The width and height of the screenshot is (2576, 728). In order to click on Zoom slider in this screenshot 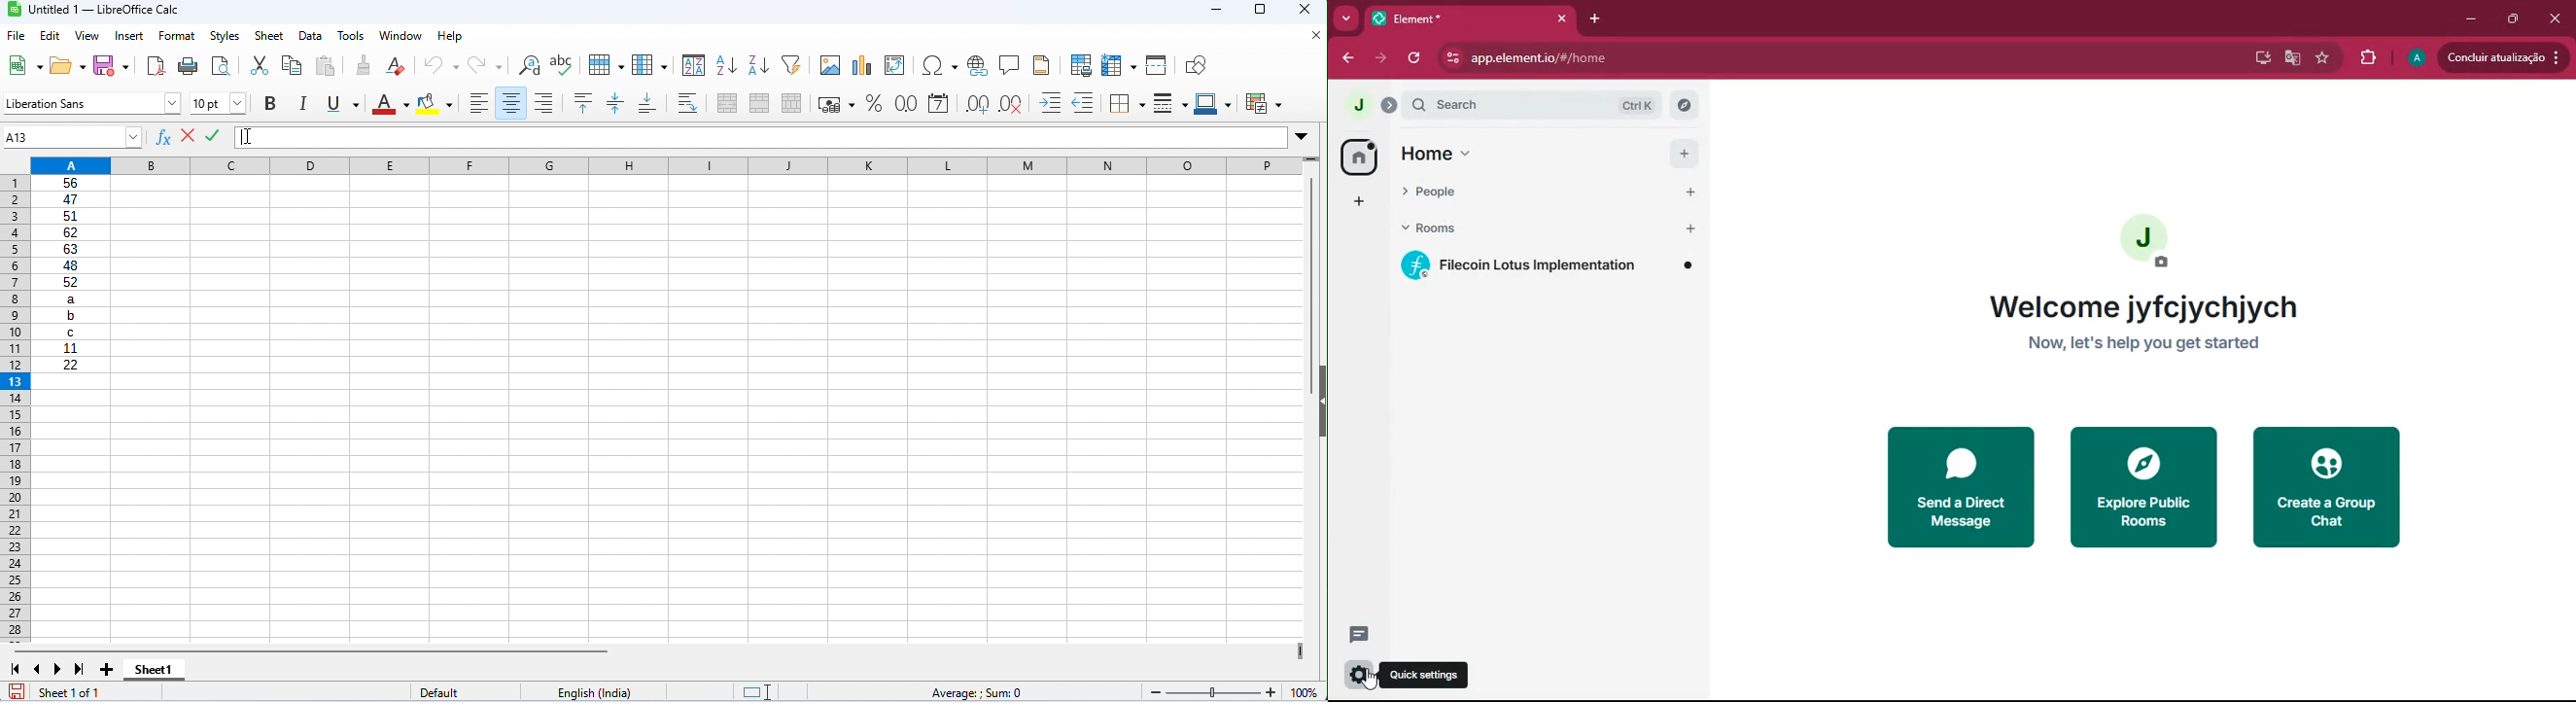, I will do `click(1213, 692)`.